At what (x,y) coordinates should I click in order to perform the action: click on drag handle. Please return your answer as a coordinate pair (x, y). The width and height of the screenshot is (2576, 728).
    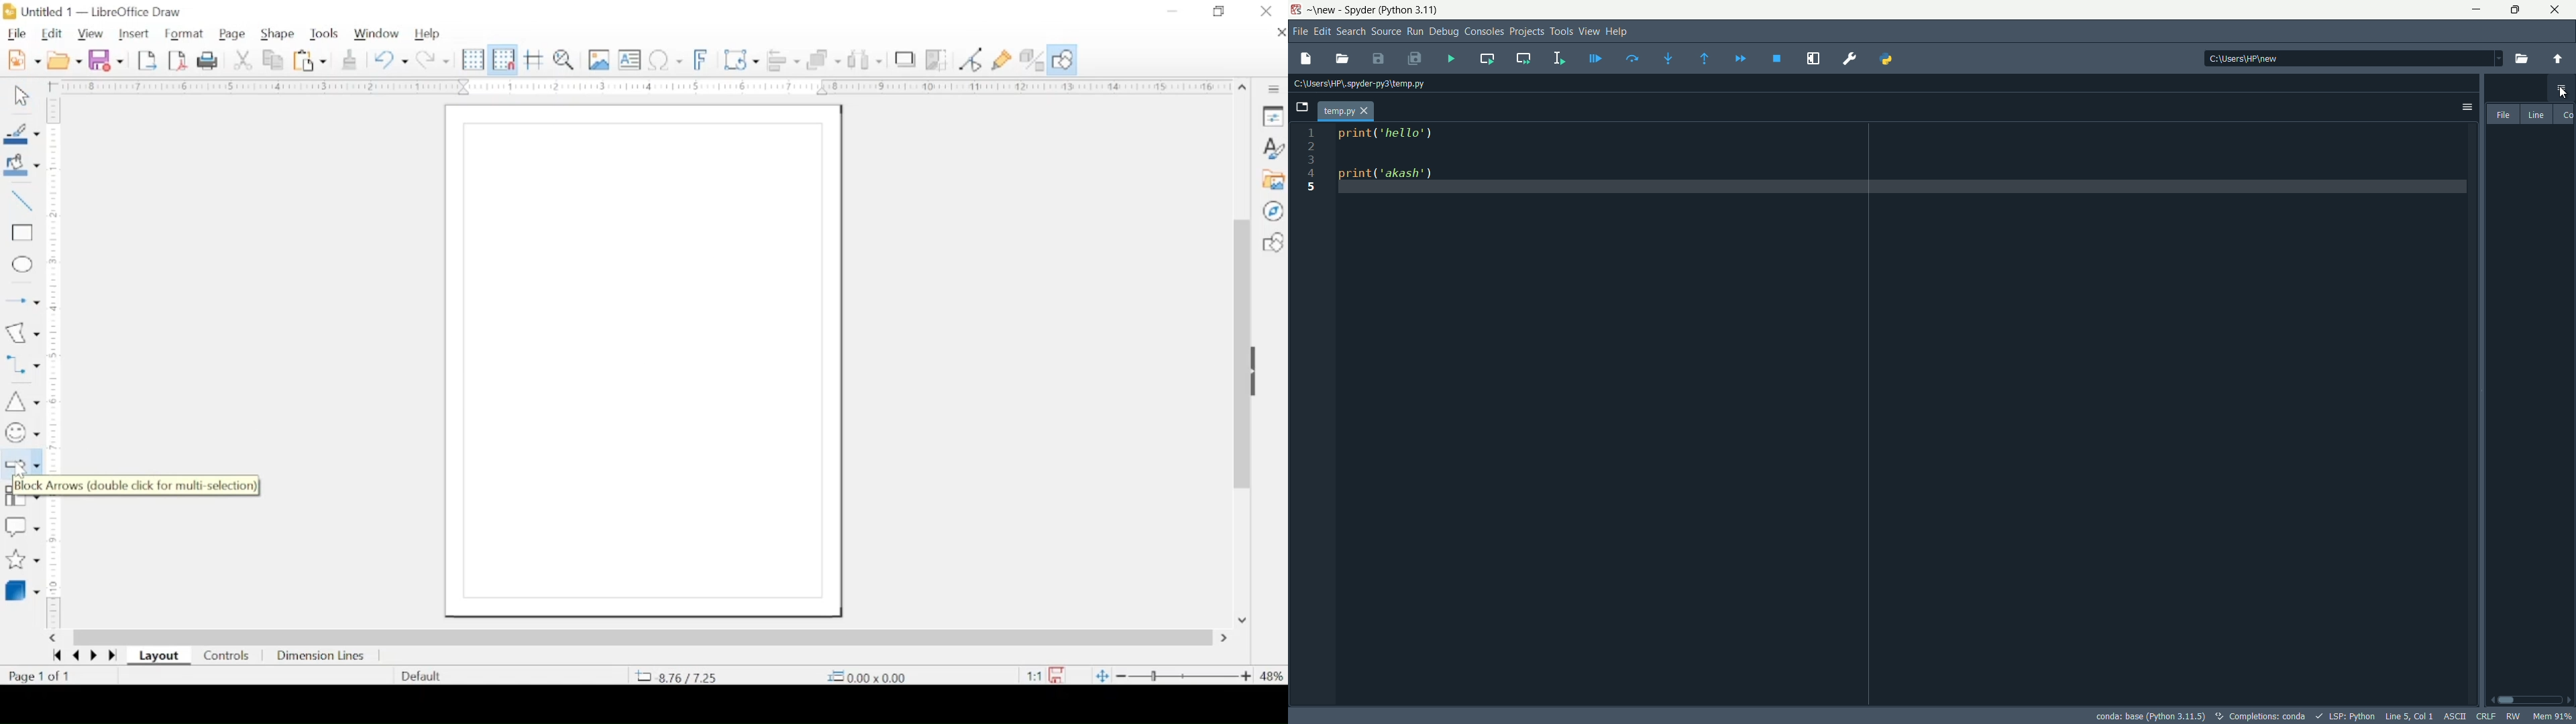
    Looking at the image, I should click on (1257, 371).